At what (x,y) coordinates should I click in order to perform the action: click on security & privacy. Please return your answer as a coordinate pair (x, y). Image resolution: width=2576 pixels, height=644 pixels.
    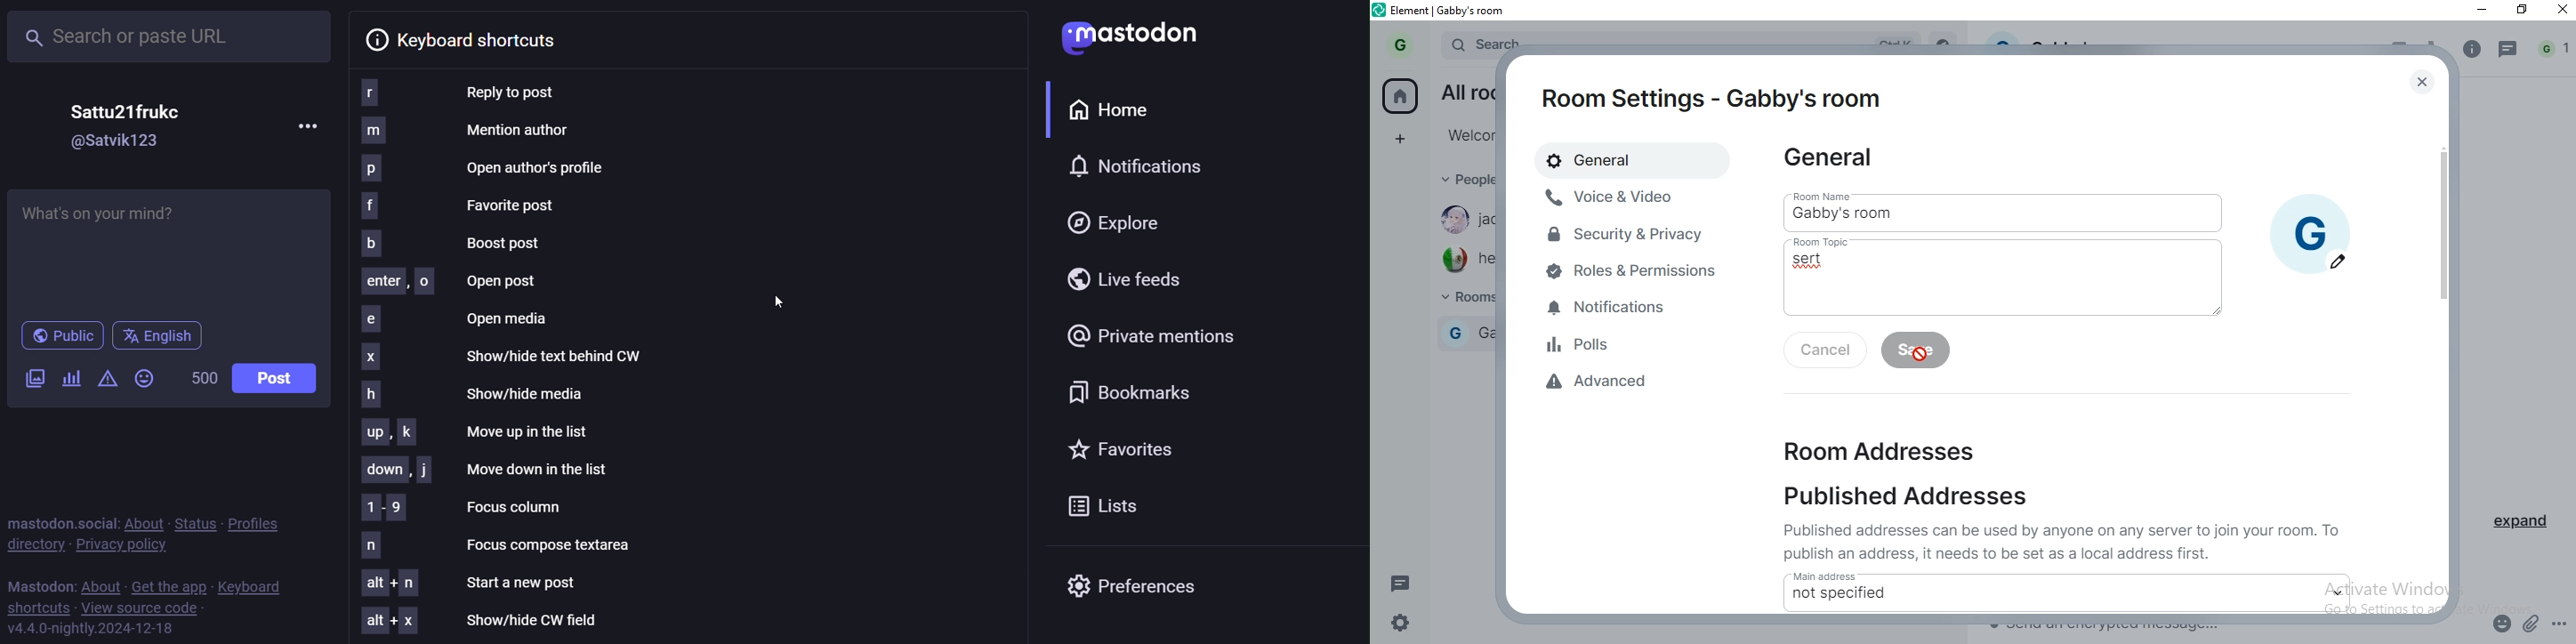
    Looking at the image, I should click on (1627, 233).